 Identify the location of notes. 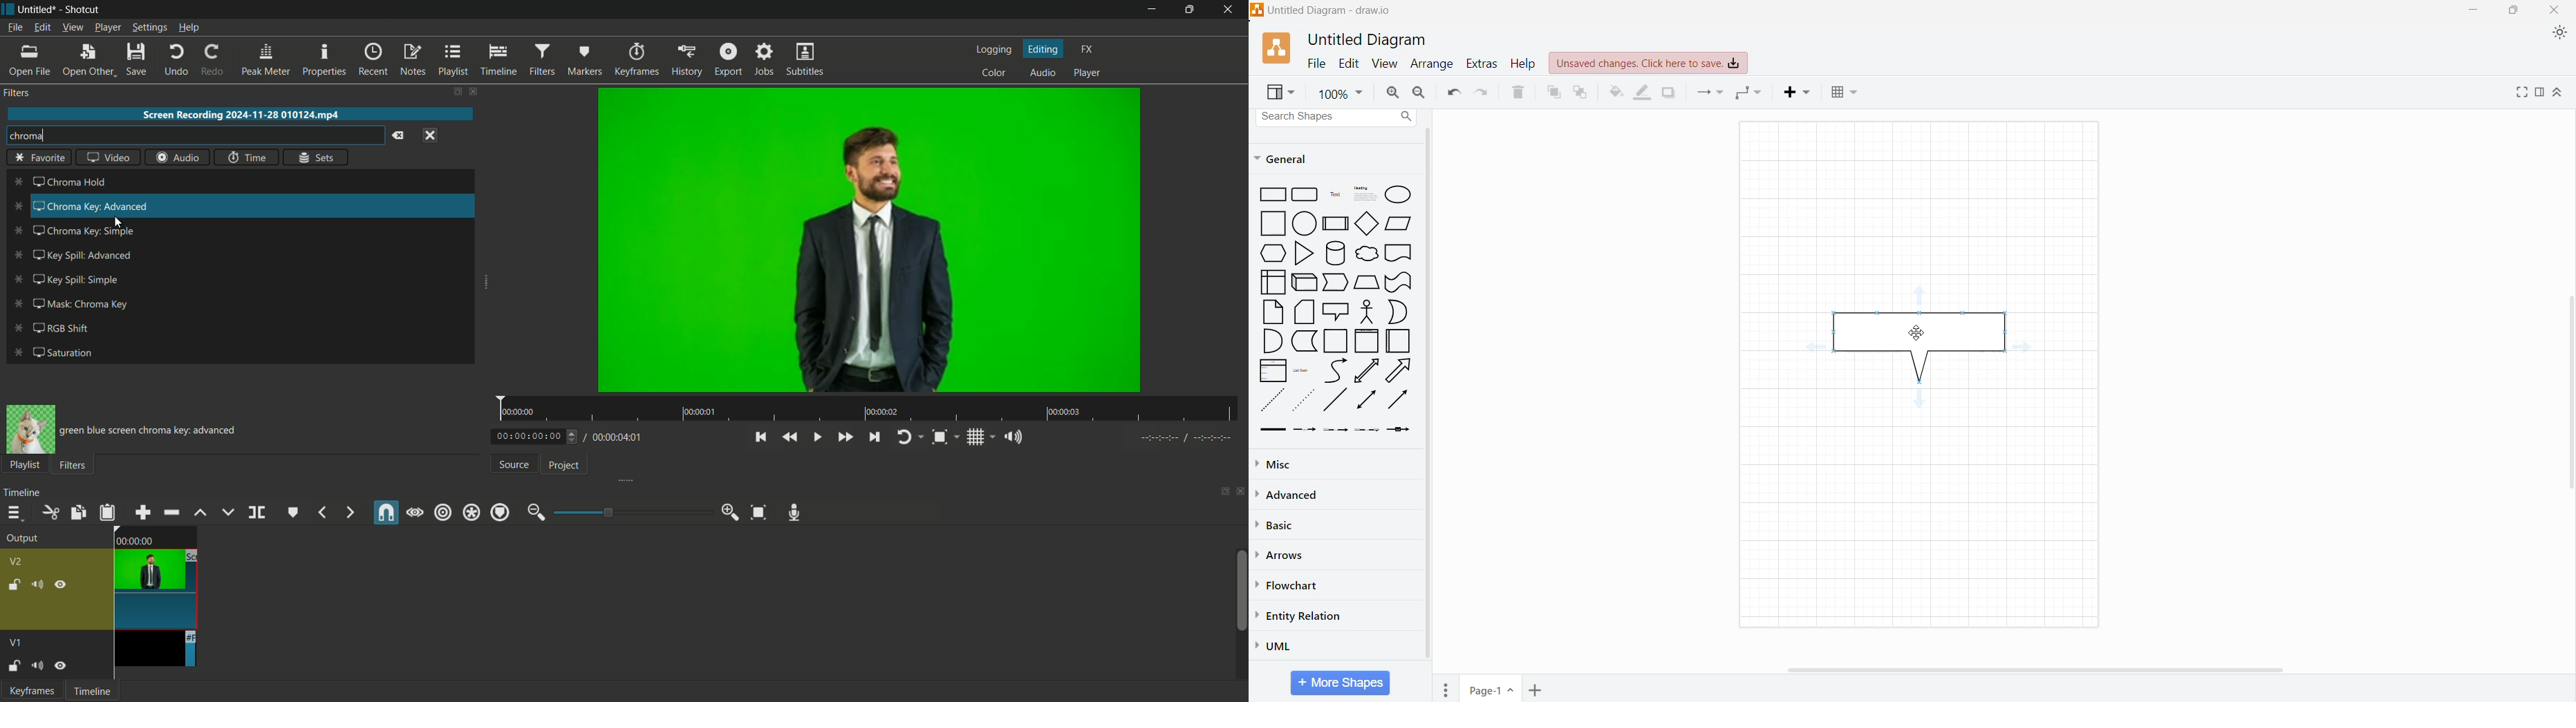
(412, 60).